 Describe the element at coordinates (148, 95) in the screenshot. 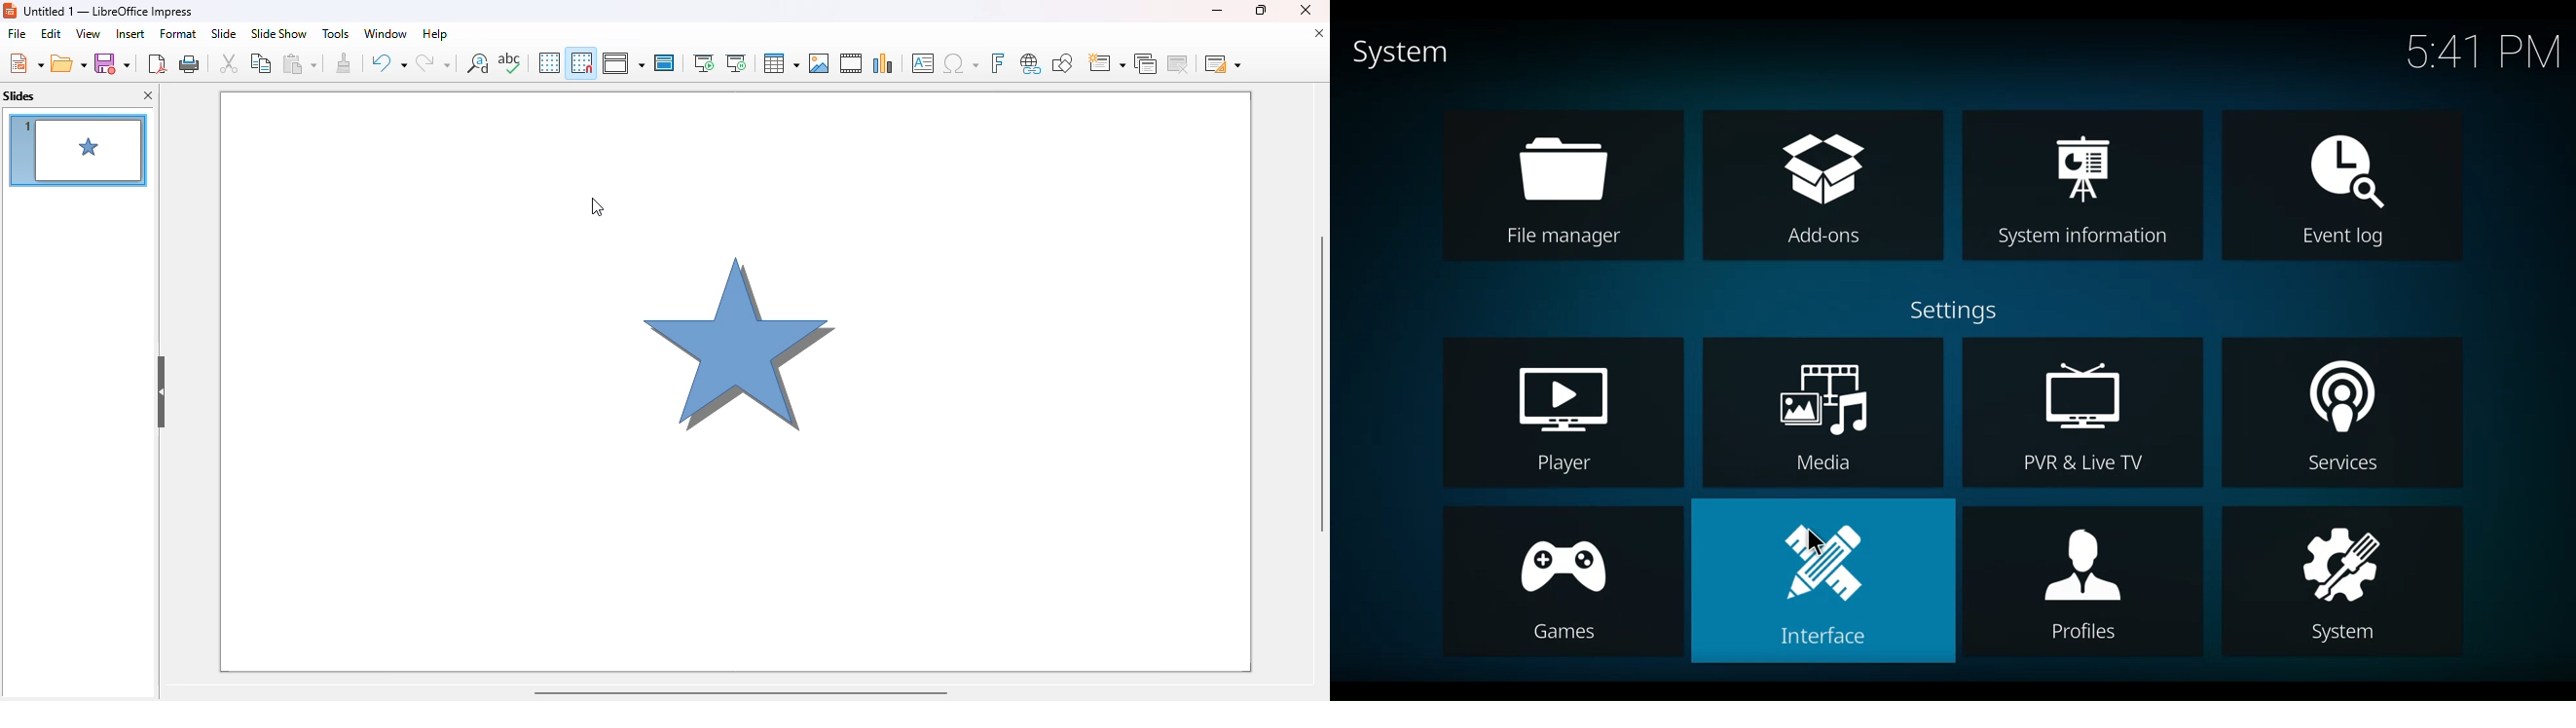

I see `close pane` at that location.